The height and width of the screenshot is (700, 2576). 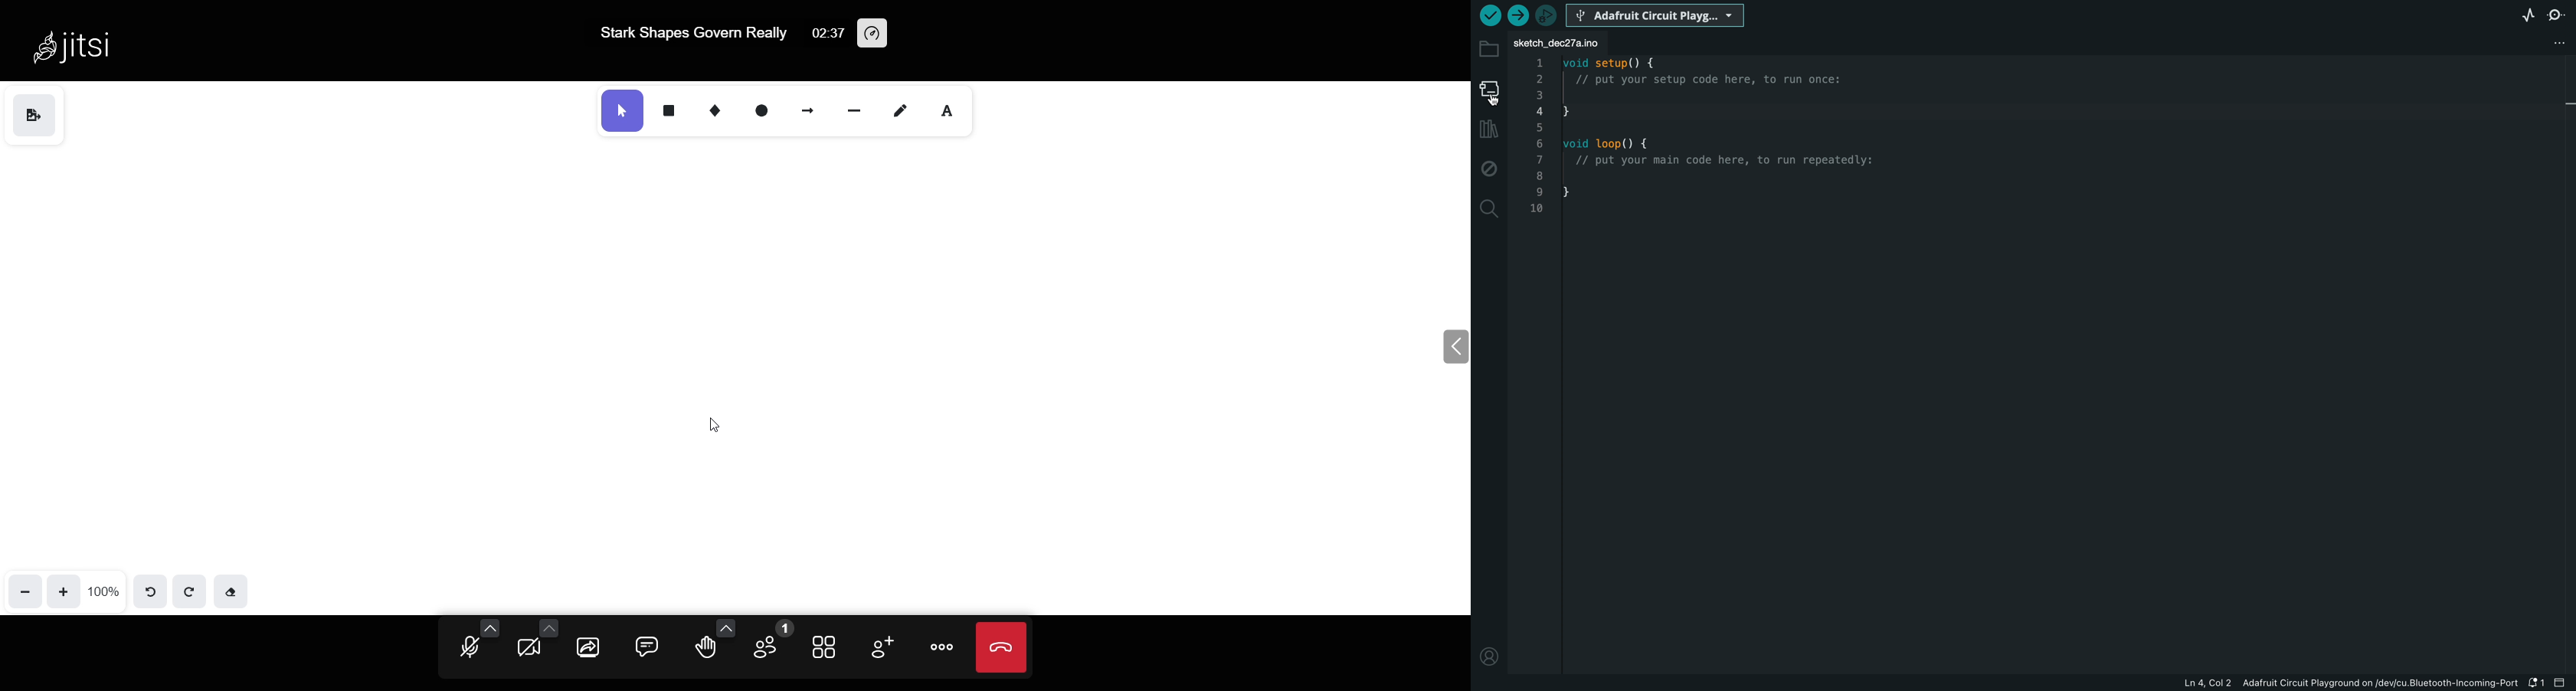 What do you see at coordinates (768, 311) in the screenshot?
I see `deleted name text` at bounding box center [768, 311].